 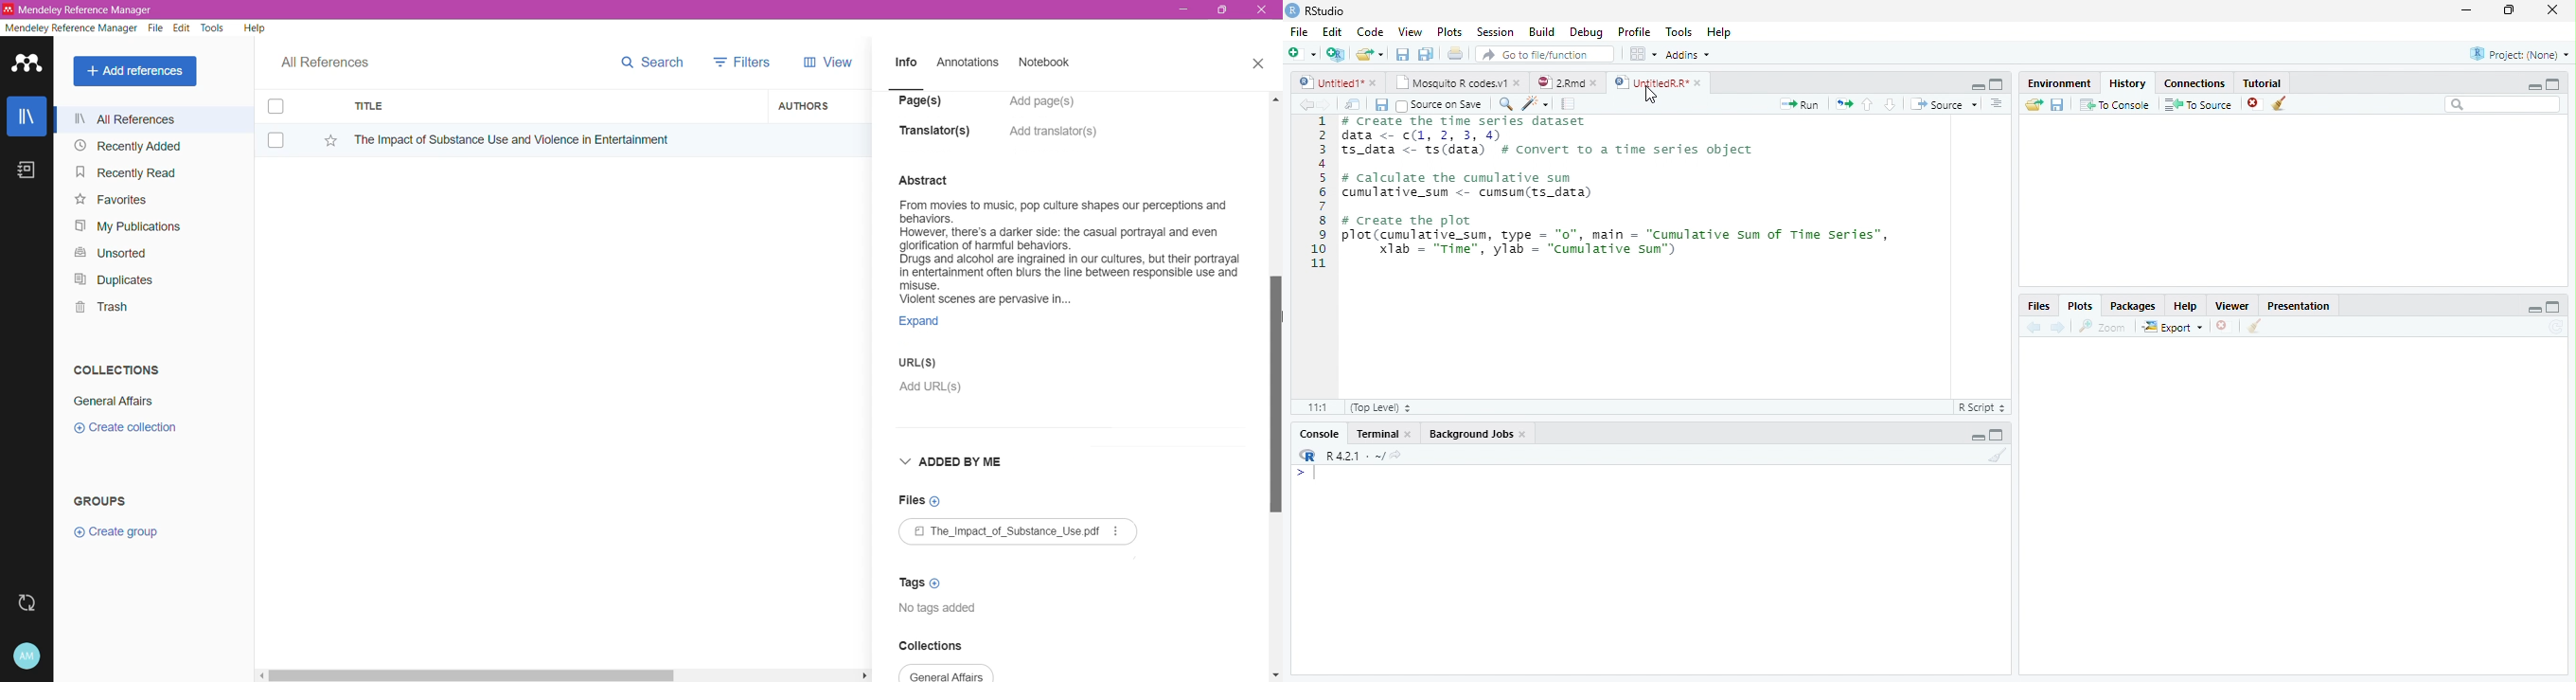 What do you see at coordinates (2131, 306) in the screenshot?
I see `Packages` at bounding box center [2131, 306].